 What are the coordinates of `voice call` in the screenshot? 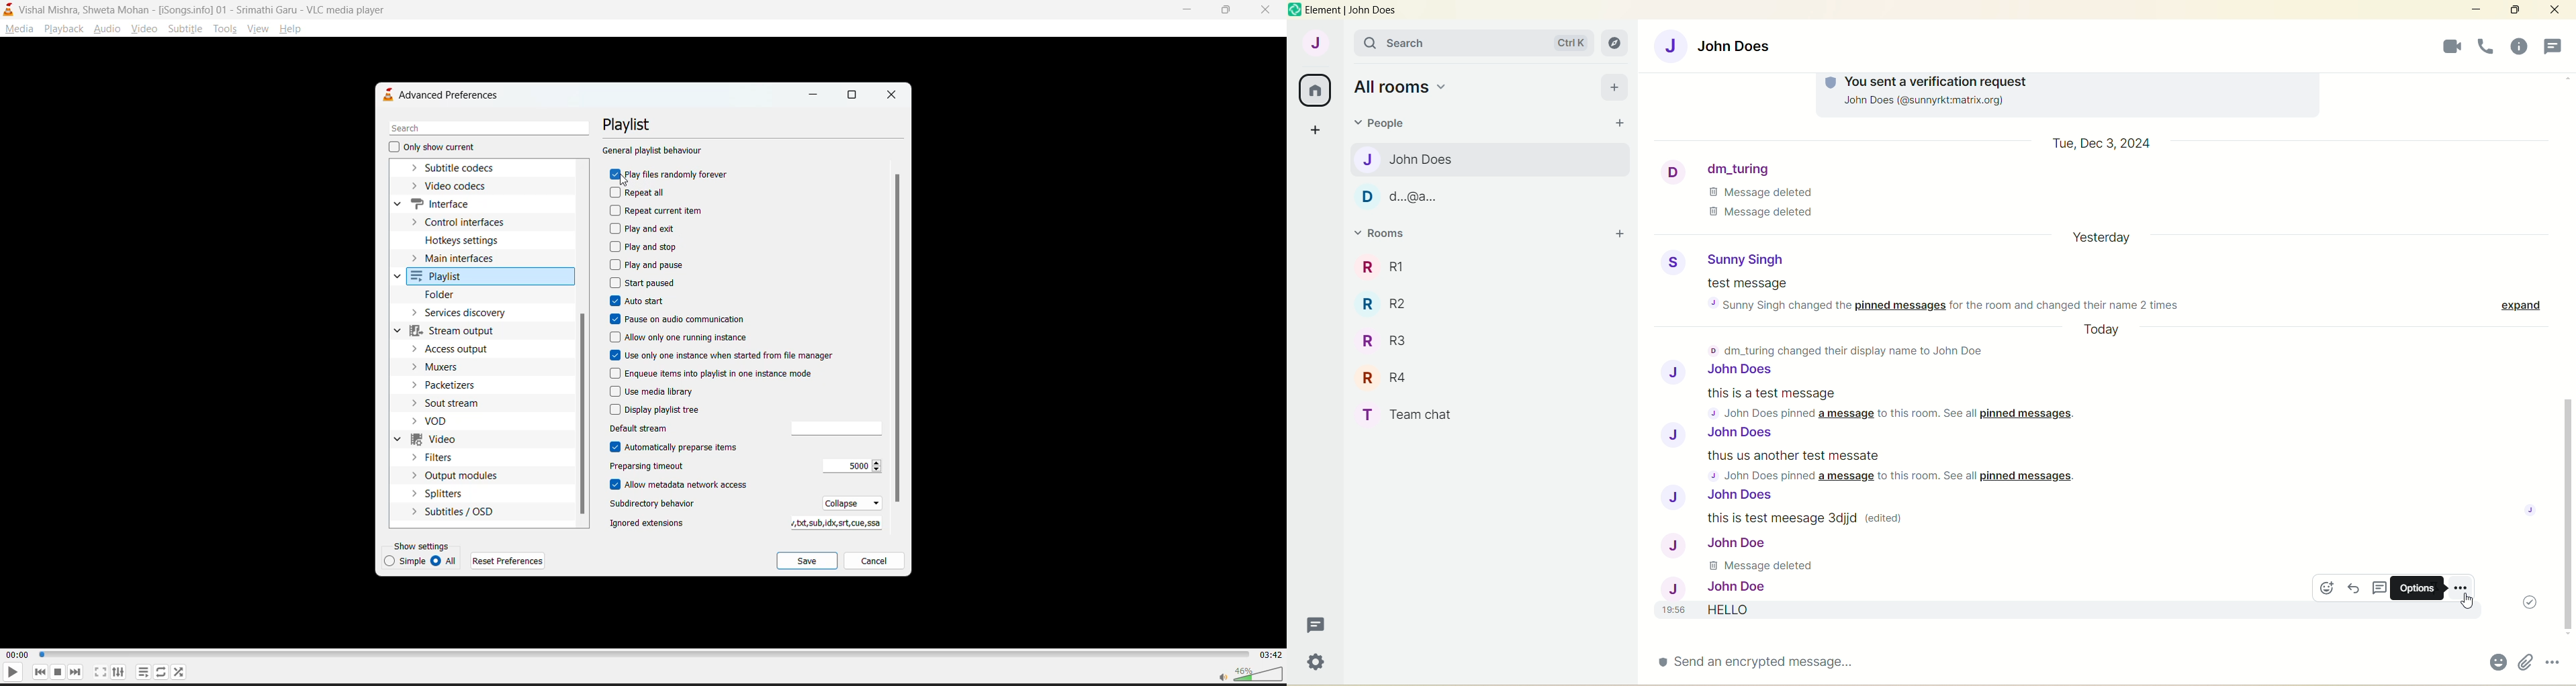 It's located at (2444, 46).